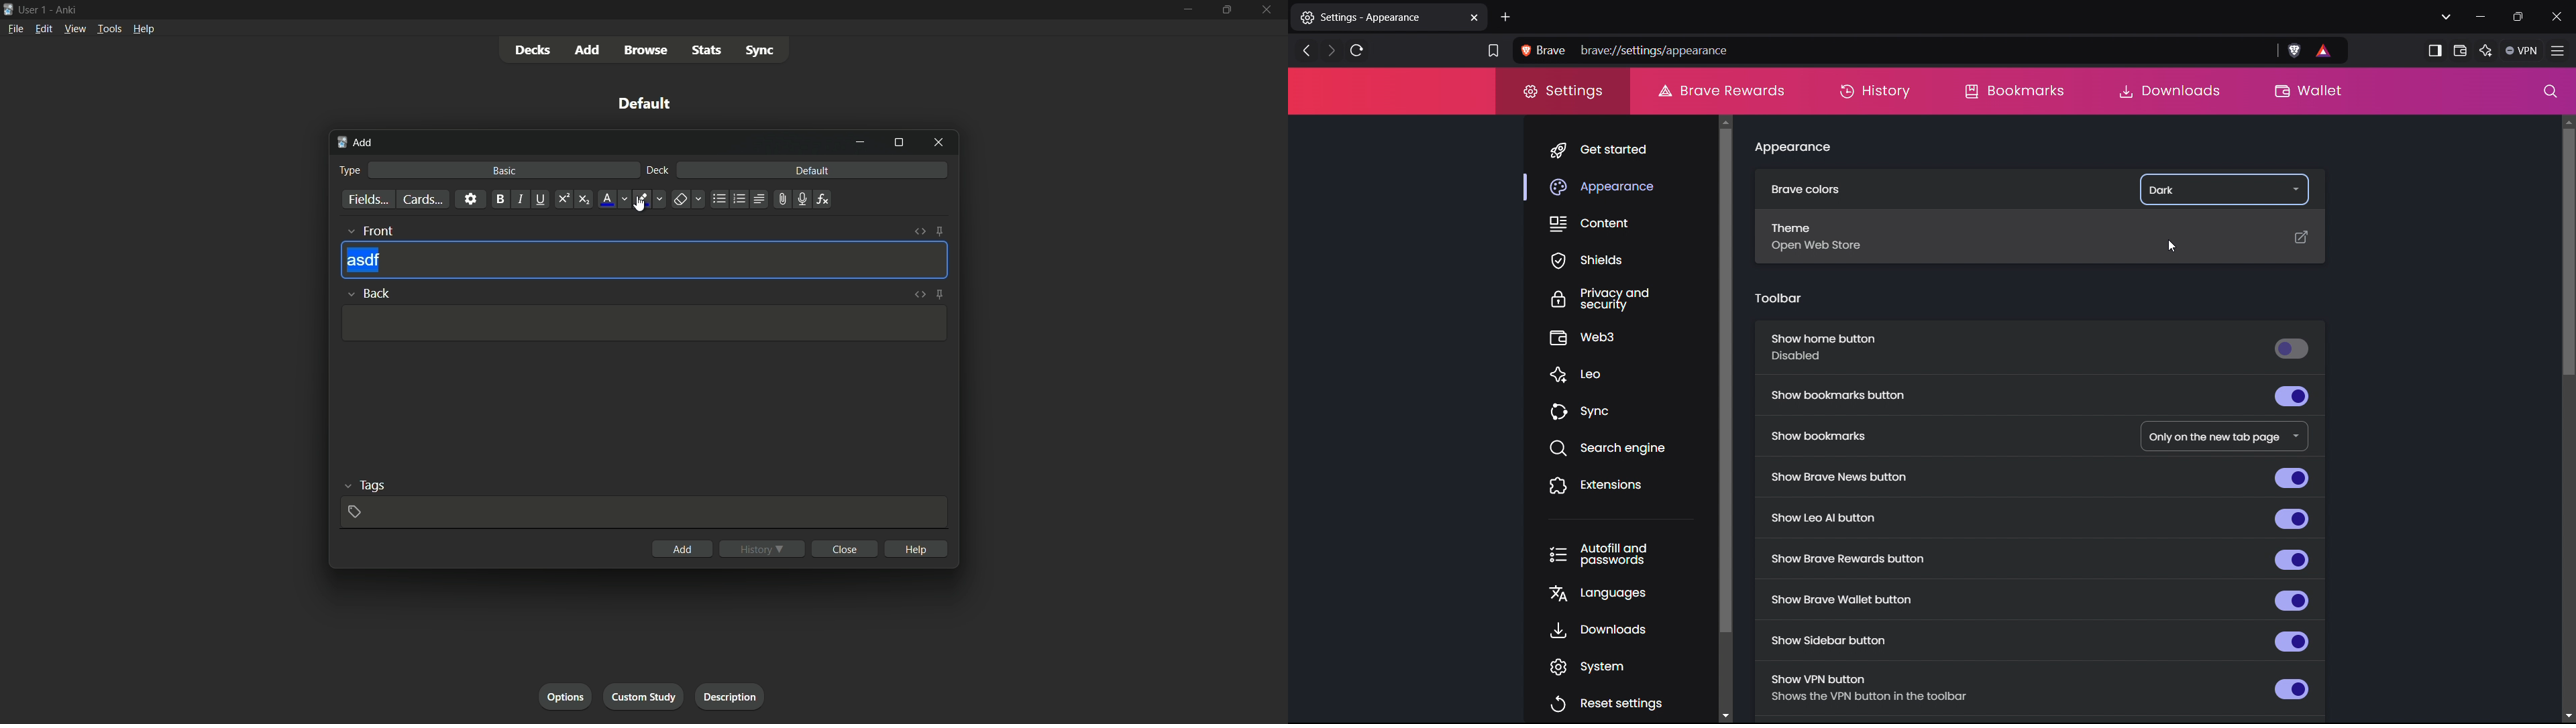 The image size is (2576, 728). Describe the element at coordinates (686, 199) in the screenshot. I see `remove formatting` at that location.